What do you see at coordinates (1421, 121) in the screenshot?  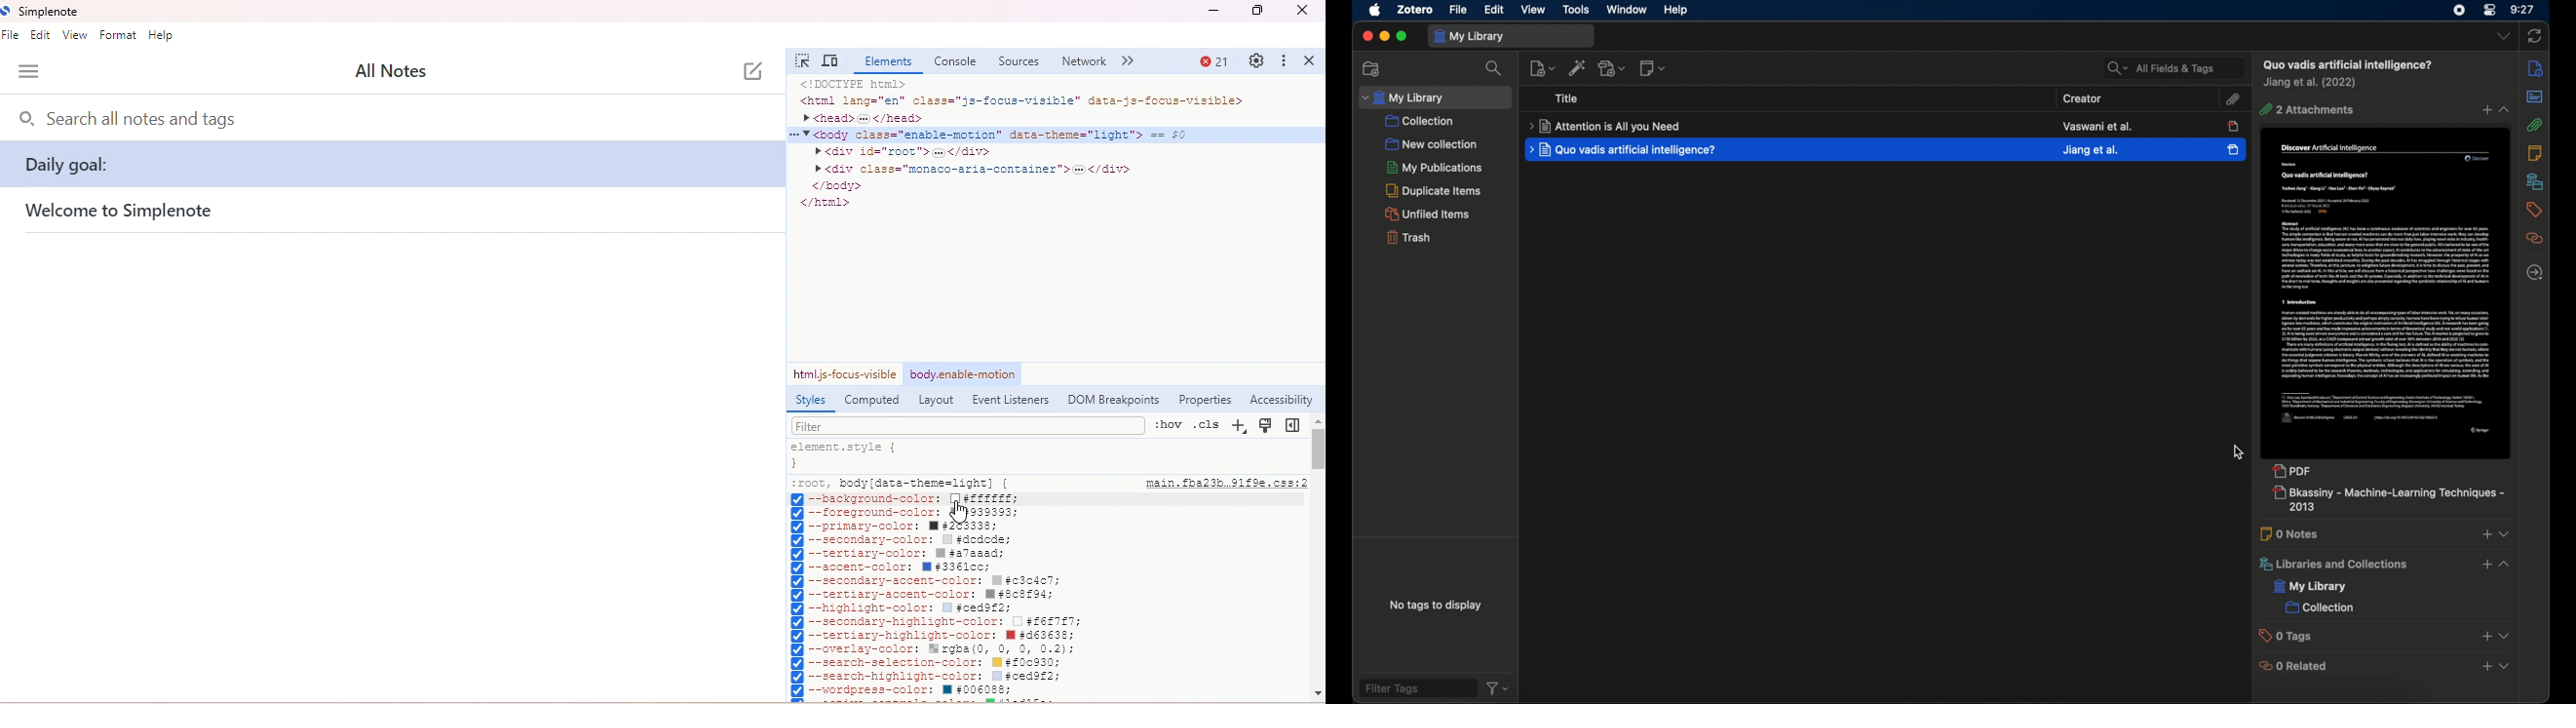 I see `collection` at bounding box center [1421, 121].